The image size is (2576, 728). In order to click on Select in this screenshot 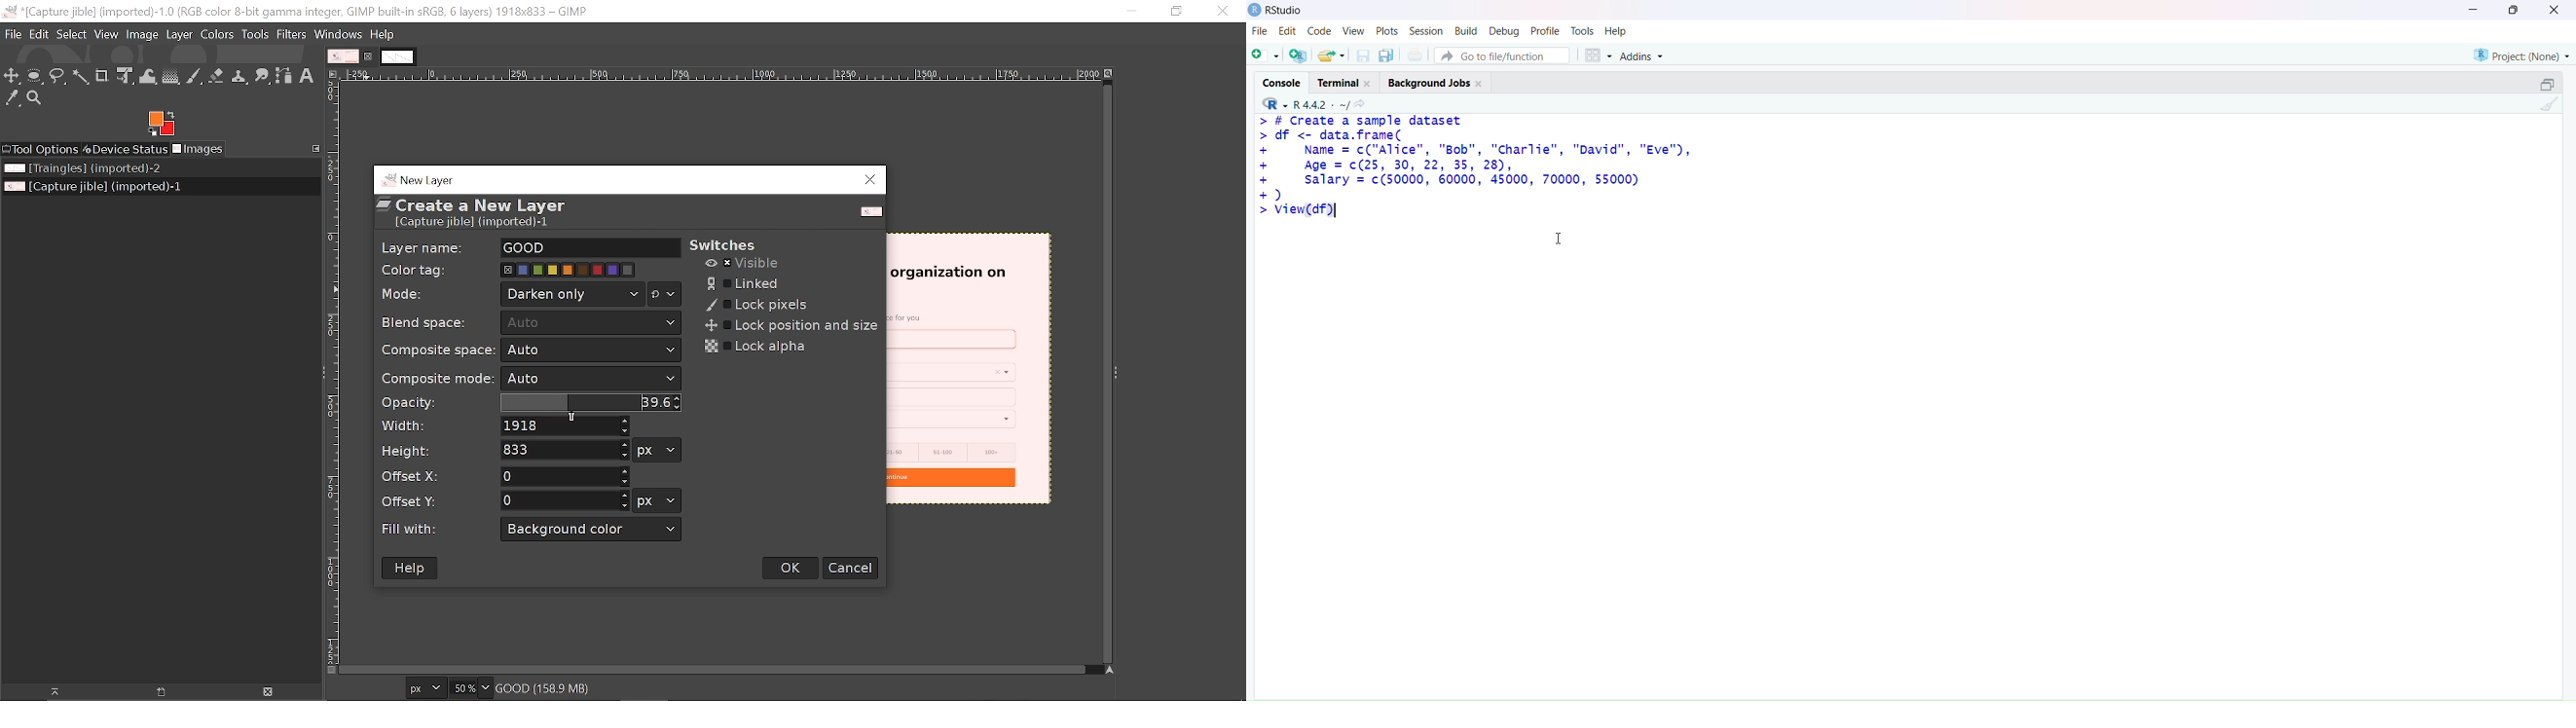, I will do `click(71, 35)`.